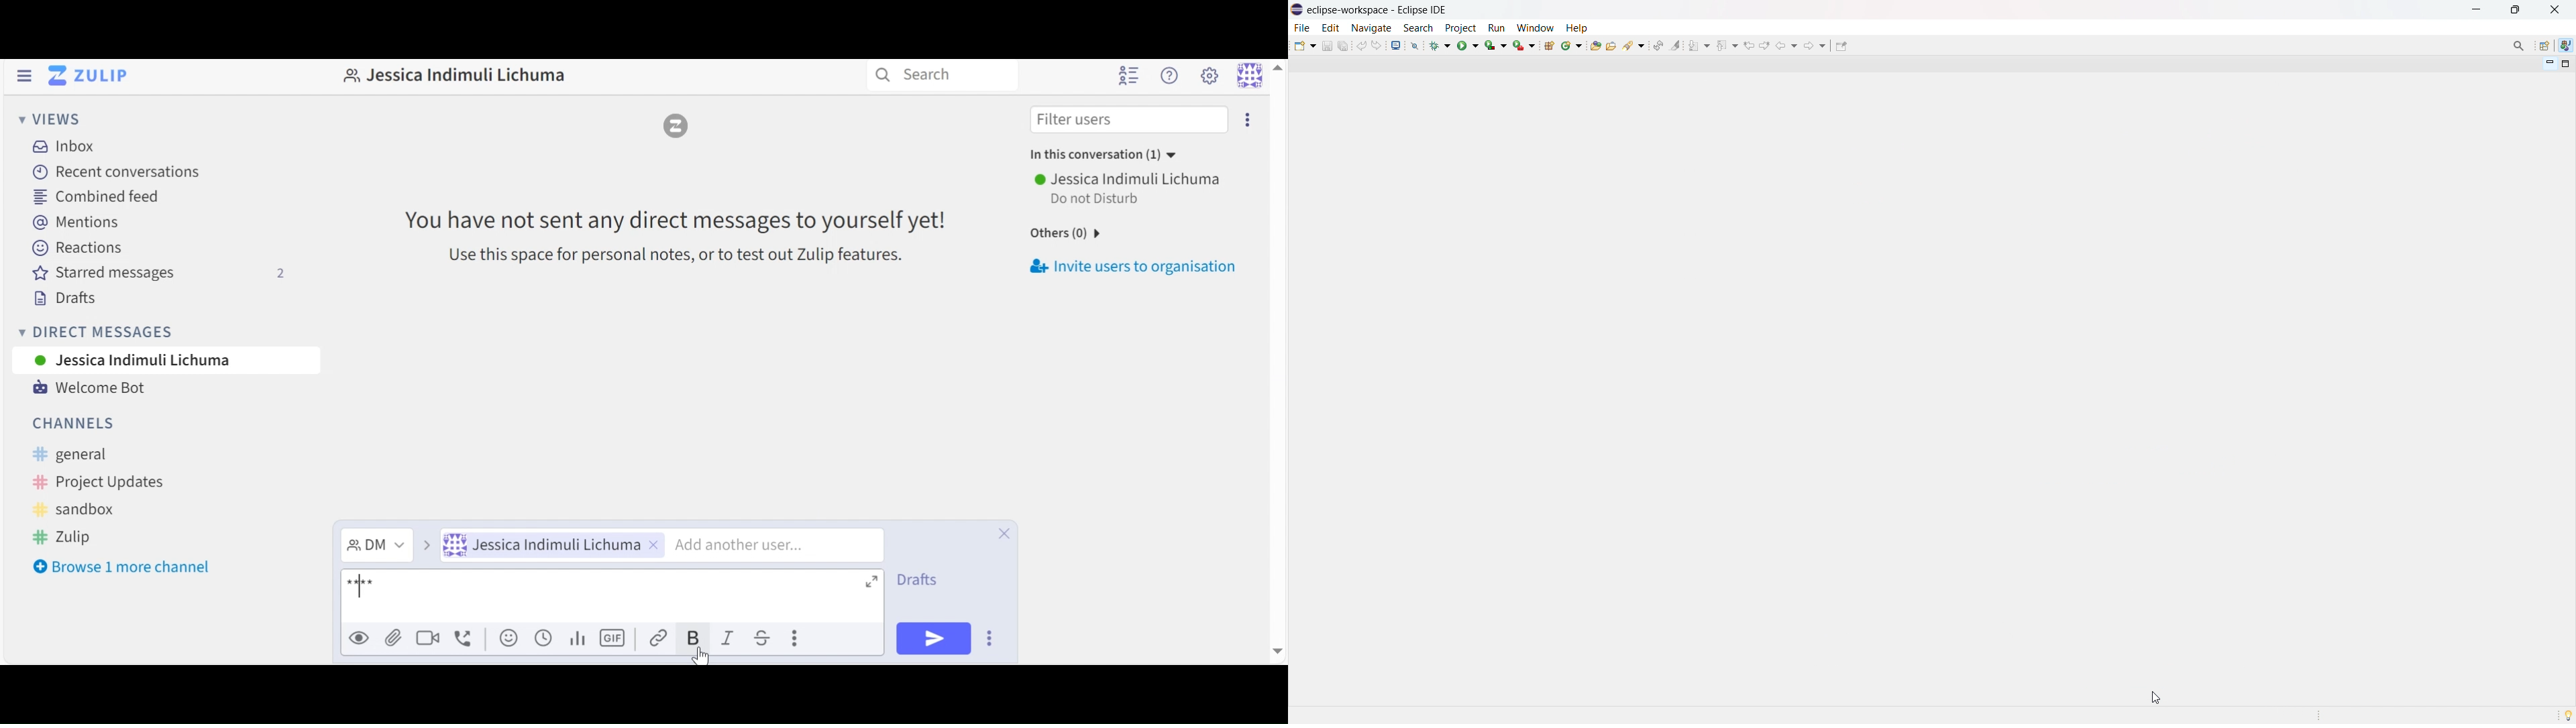  I want to click on Add poll, so click(578, 637).